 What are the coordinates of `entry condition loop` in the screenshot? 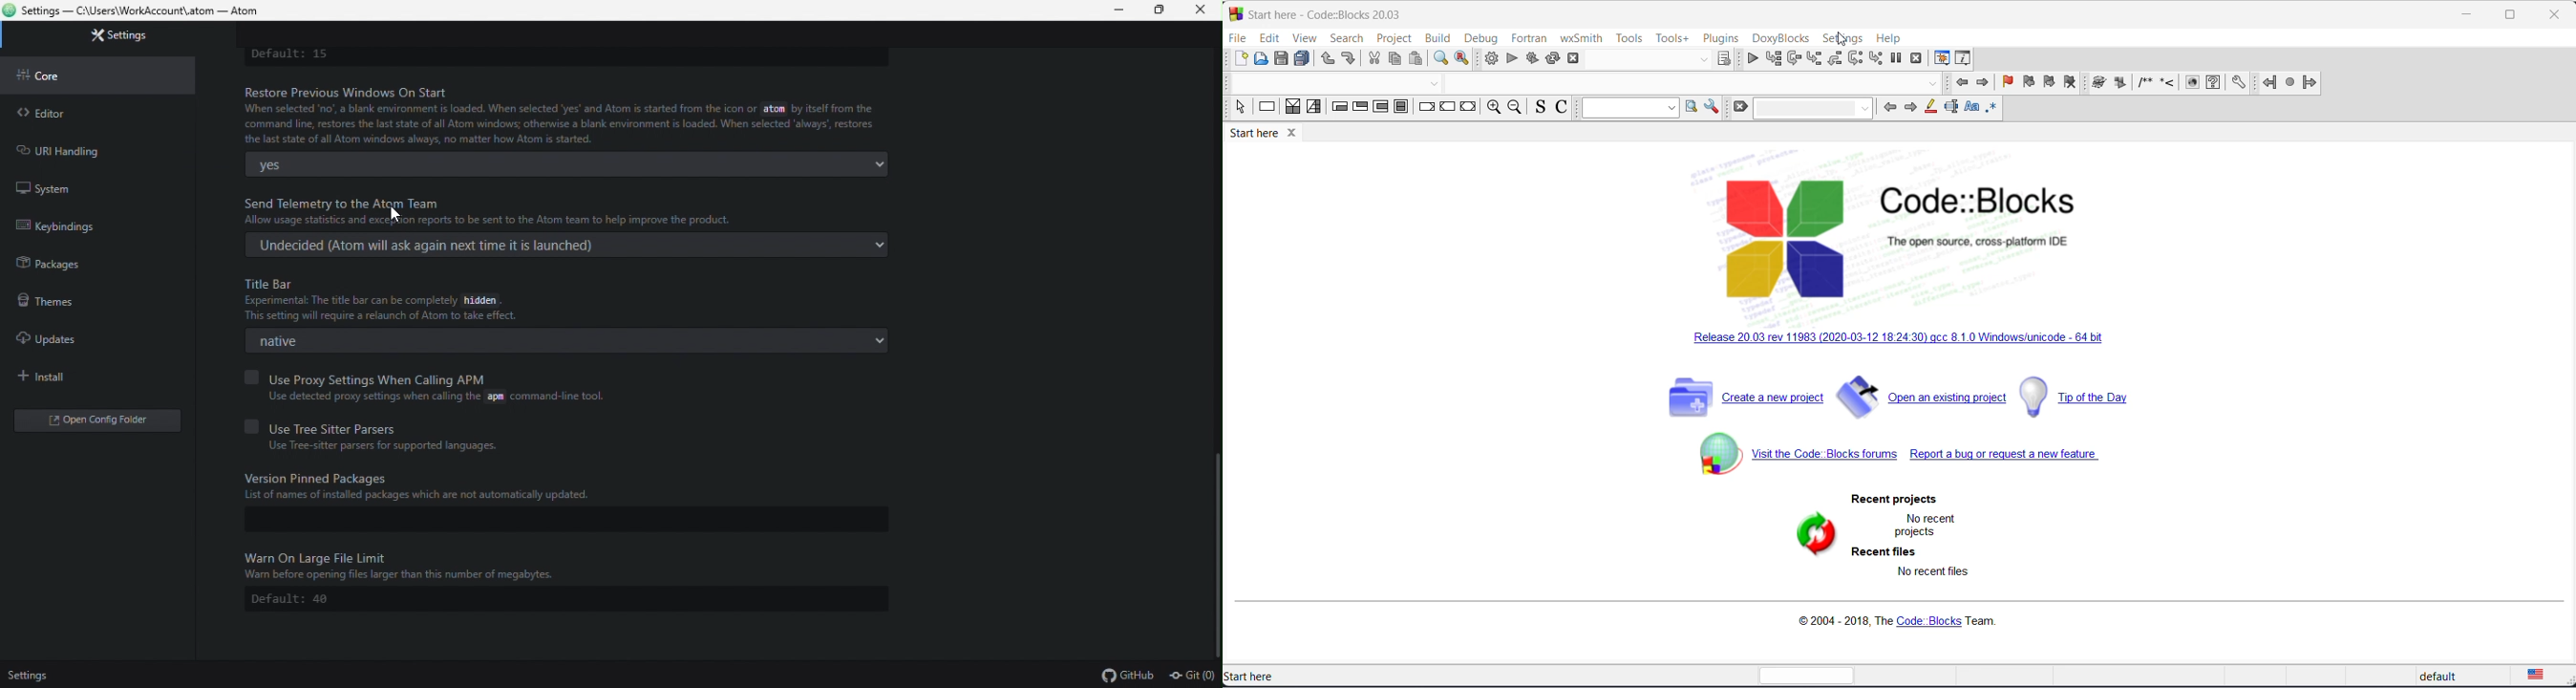 It's located at (1341, 107).